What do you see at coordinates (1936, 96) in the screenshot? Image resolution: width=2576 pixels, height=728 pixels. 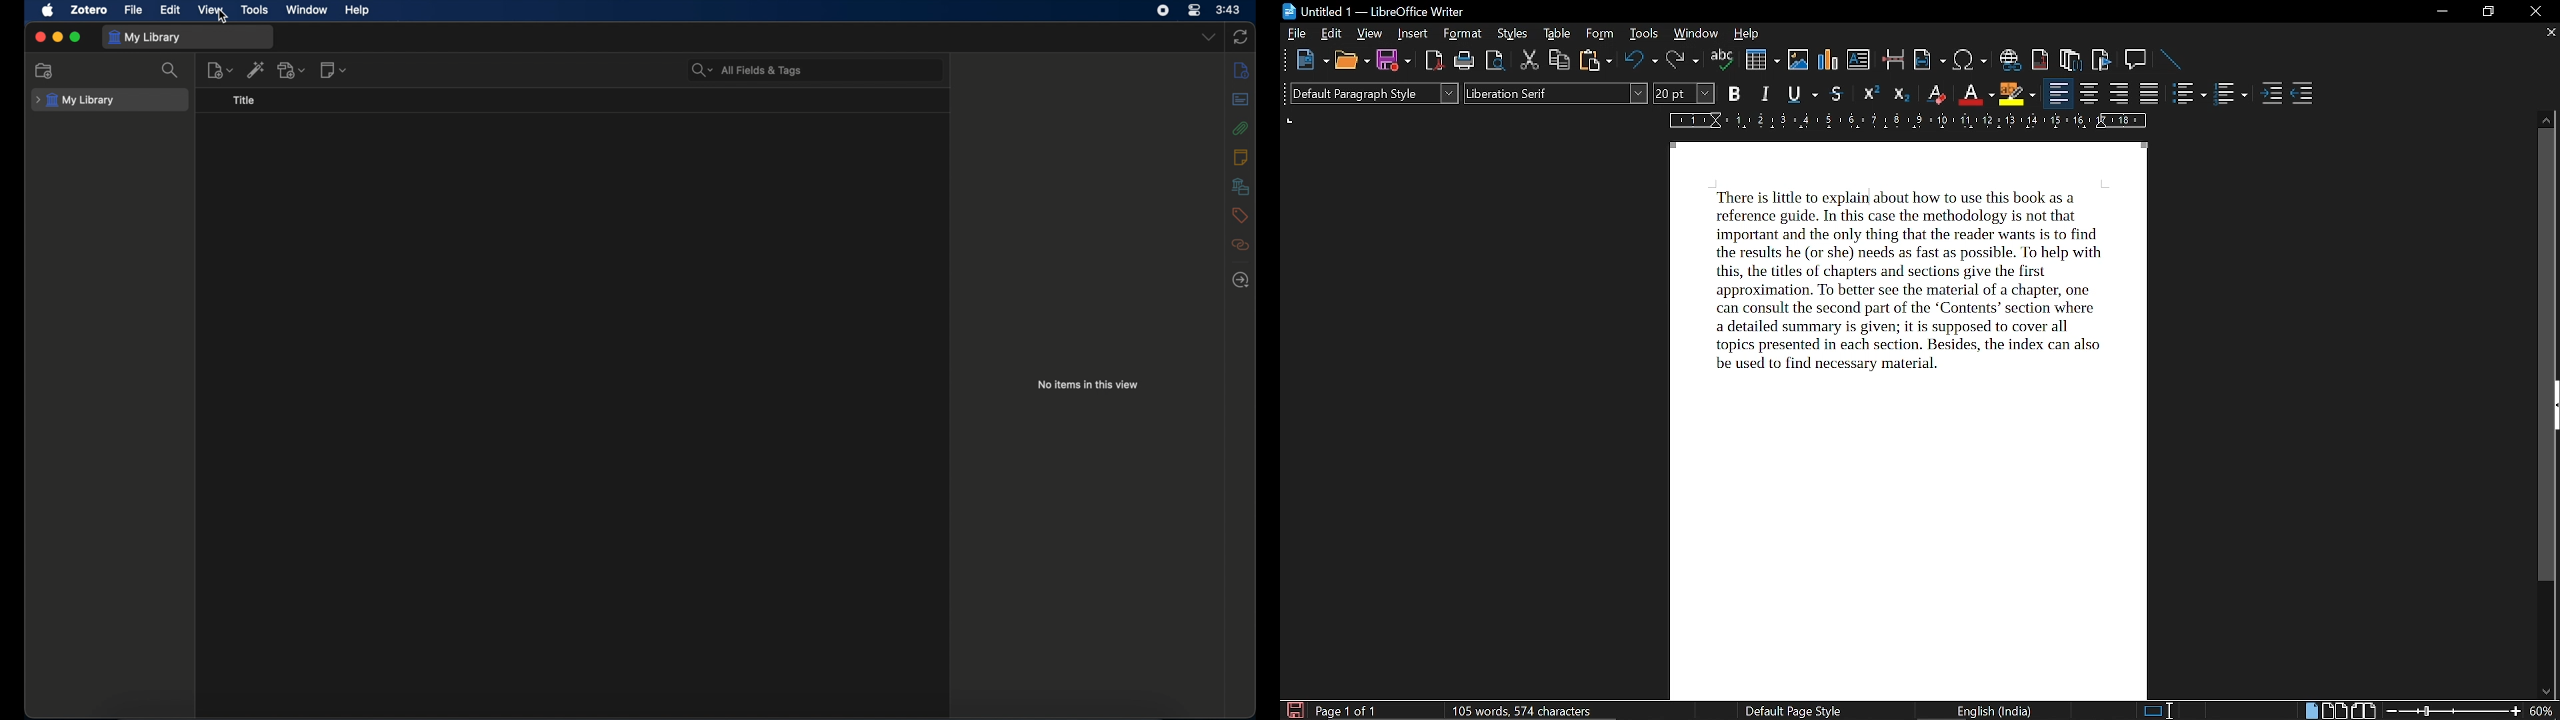 I see `eraser` at bounding box center [1936, 96].